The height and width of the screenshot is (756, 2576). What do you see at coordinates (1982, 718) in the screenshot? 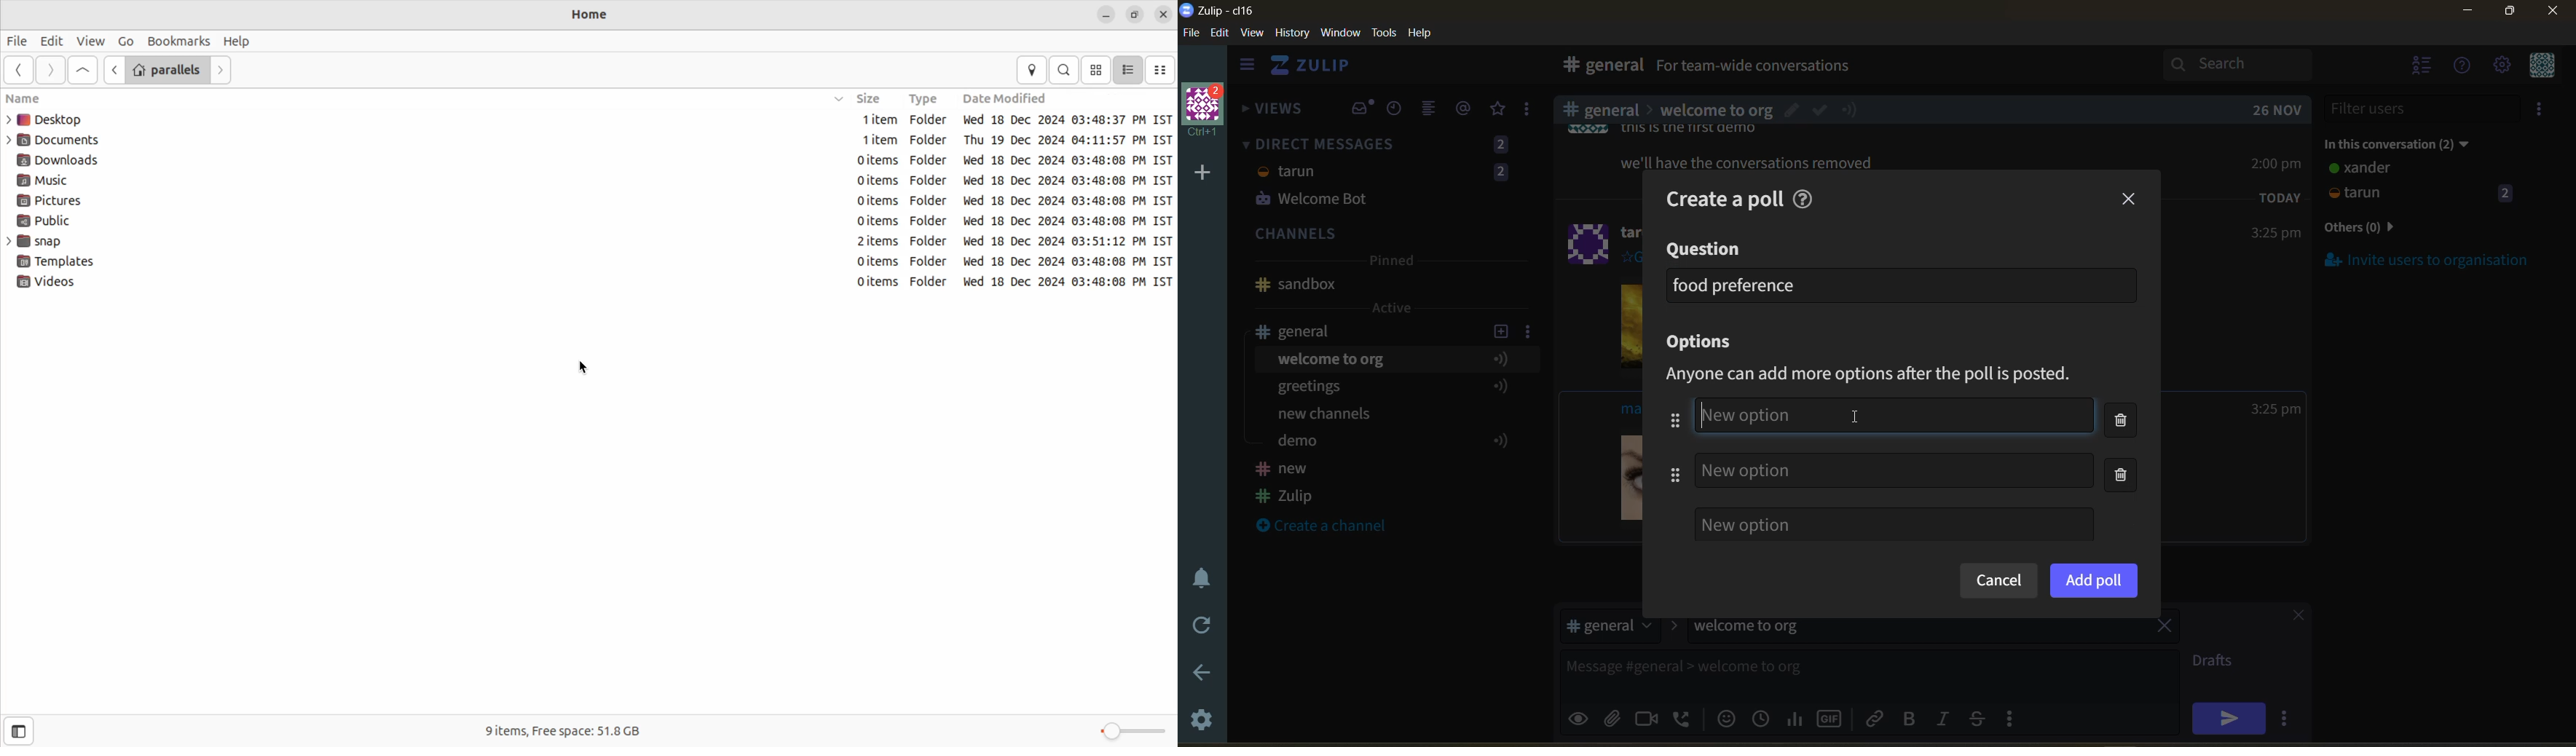
I see `strikethrough` at bounding box center [1982, 718].